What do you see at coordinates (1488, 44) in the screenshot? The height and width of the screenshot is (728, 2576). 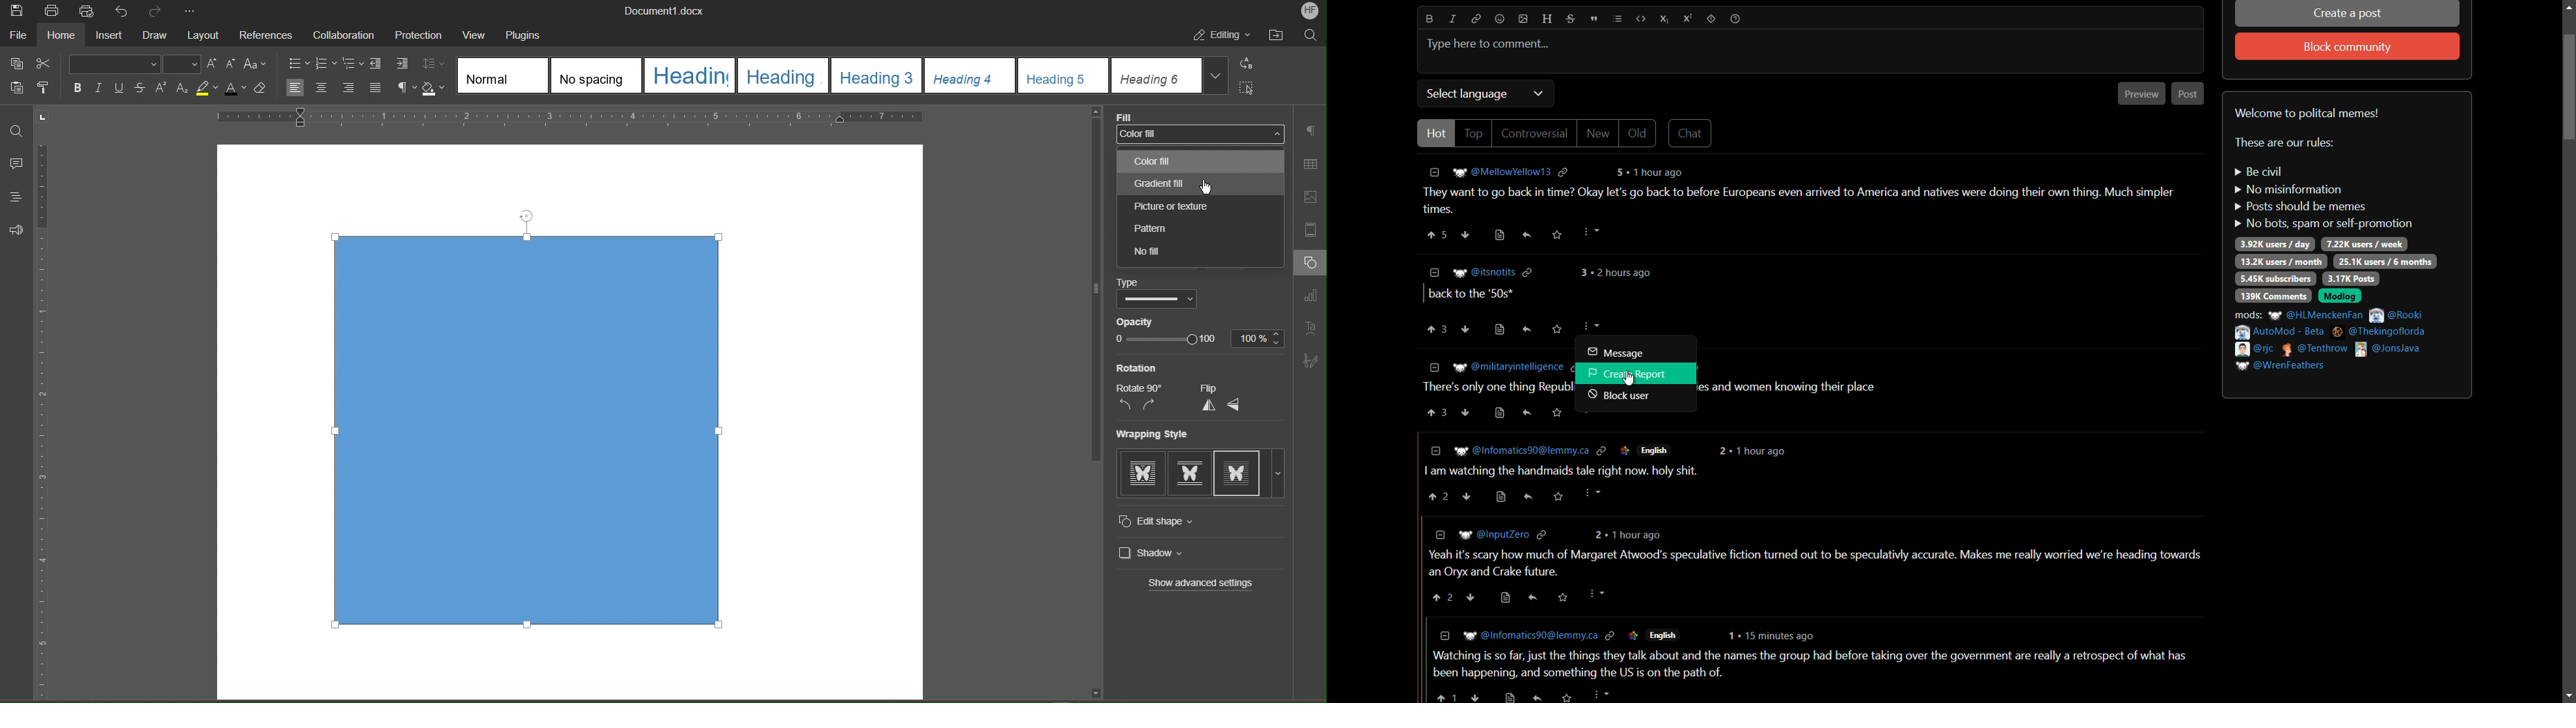 I see `type here to comment` at bounding box center [1488, 44].